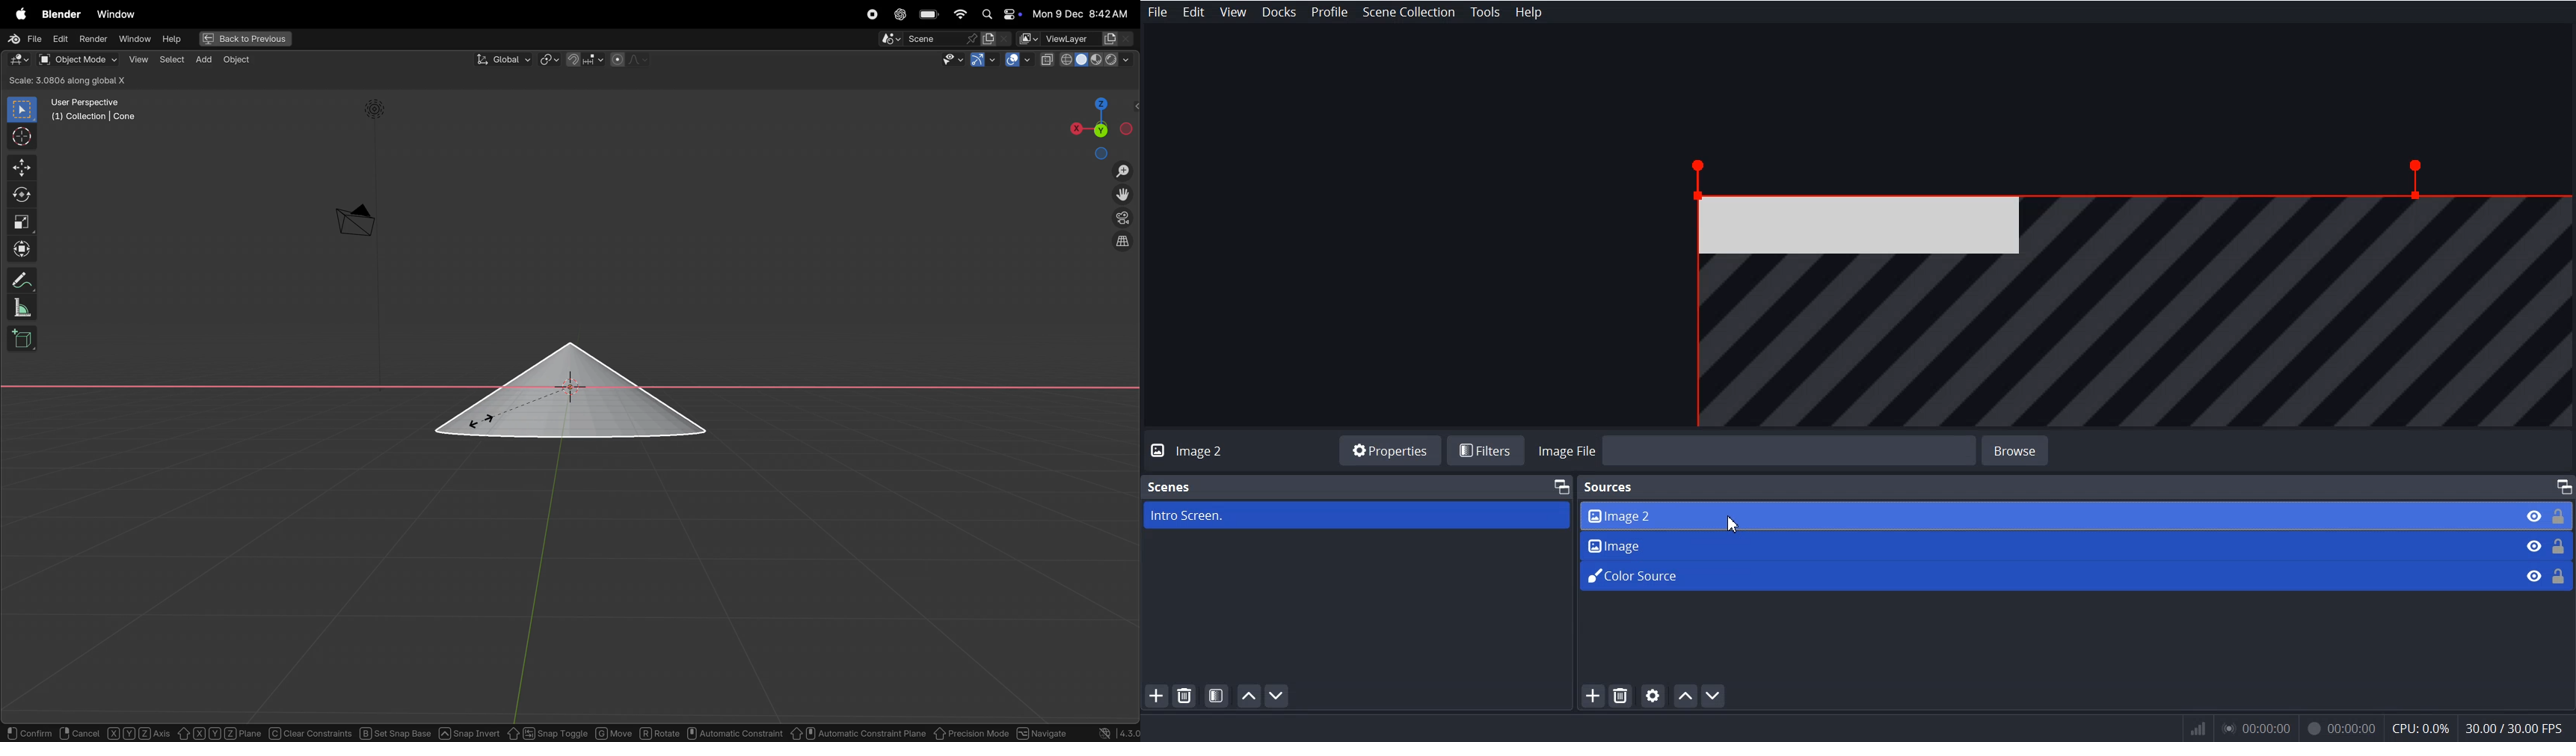 This screenshot has width=2576, height=756. What do you see at coordinates (1158, 12) in the screenshot?
I see `File` at bounding box center [1158, 12].